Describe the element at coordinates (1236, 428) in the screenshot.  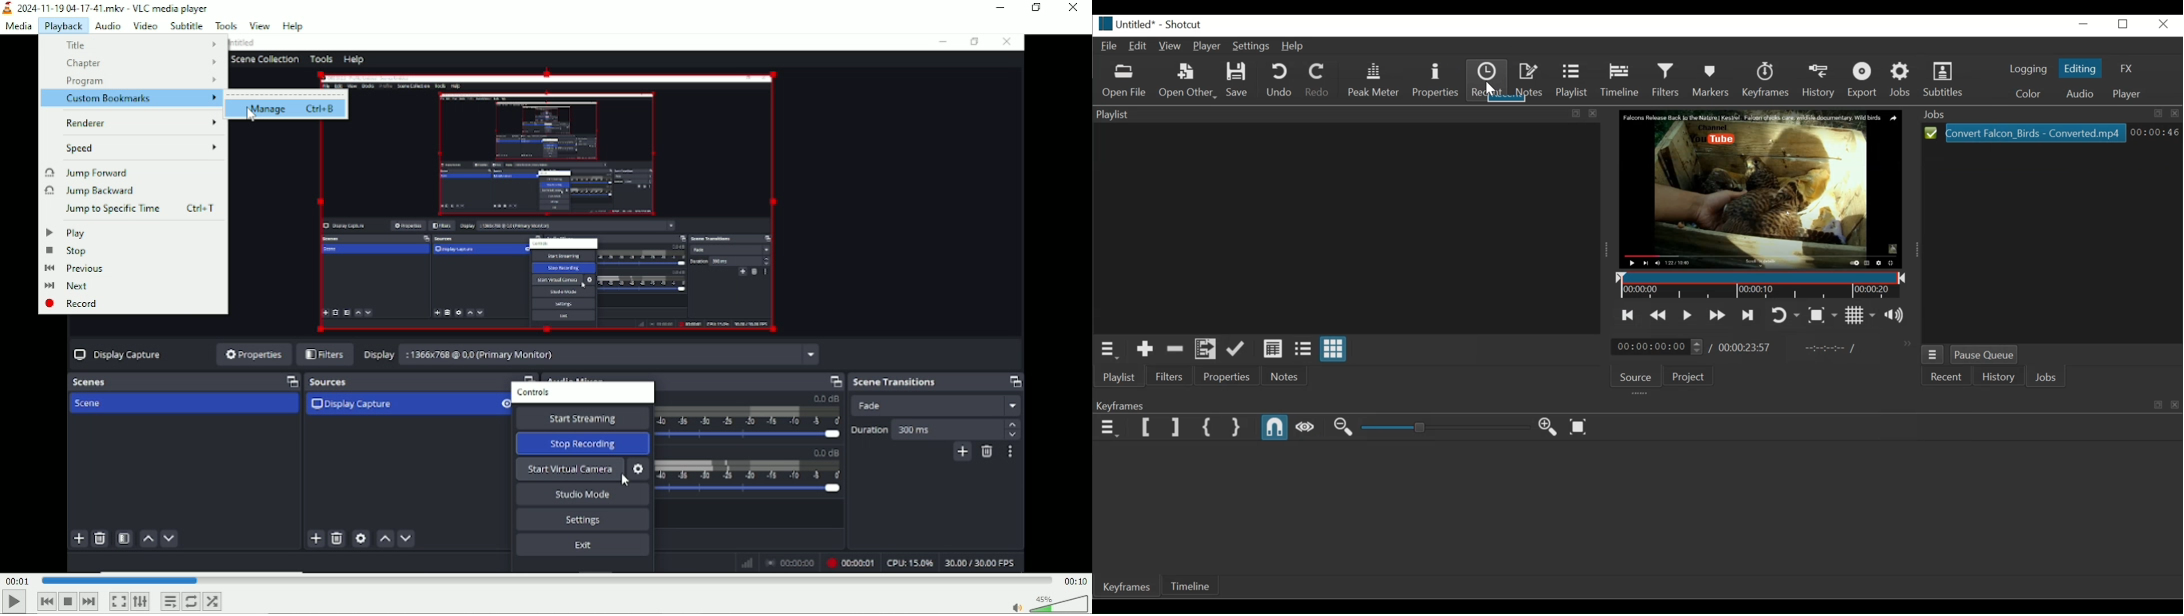
I see `Set Second Simple Keyframe` at that location.